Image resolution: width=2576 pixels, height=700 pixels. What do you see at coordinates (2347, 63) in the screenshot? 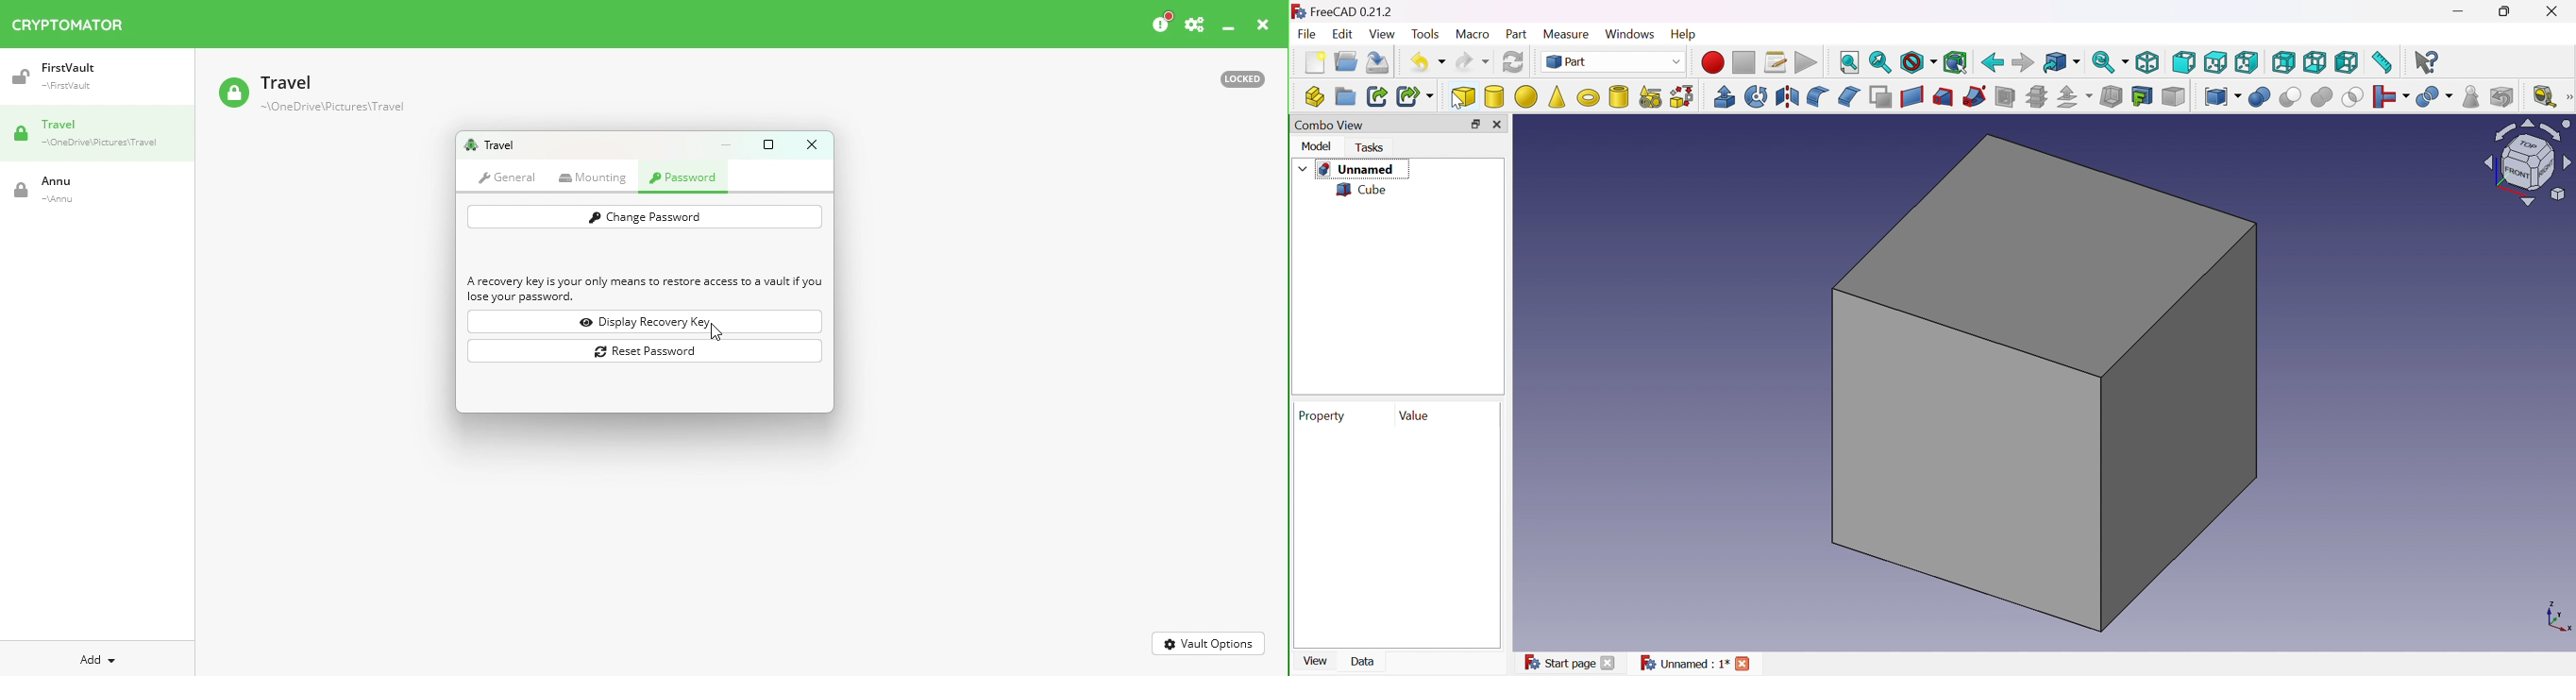
I see `Left` at bounding box center [2347, 63].